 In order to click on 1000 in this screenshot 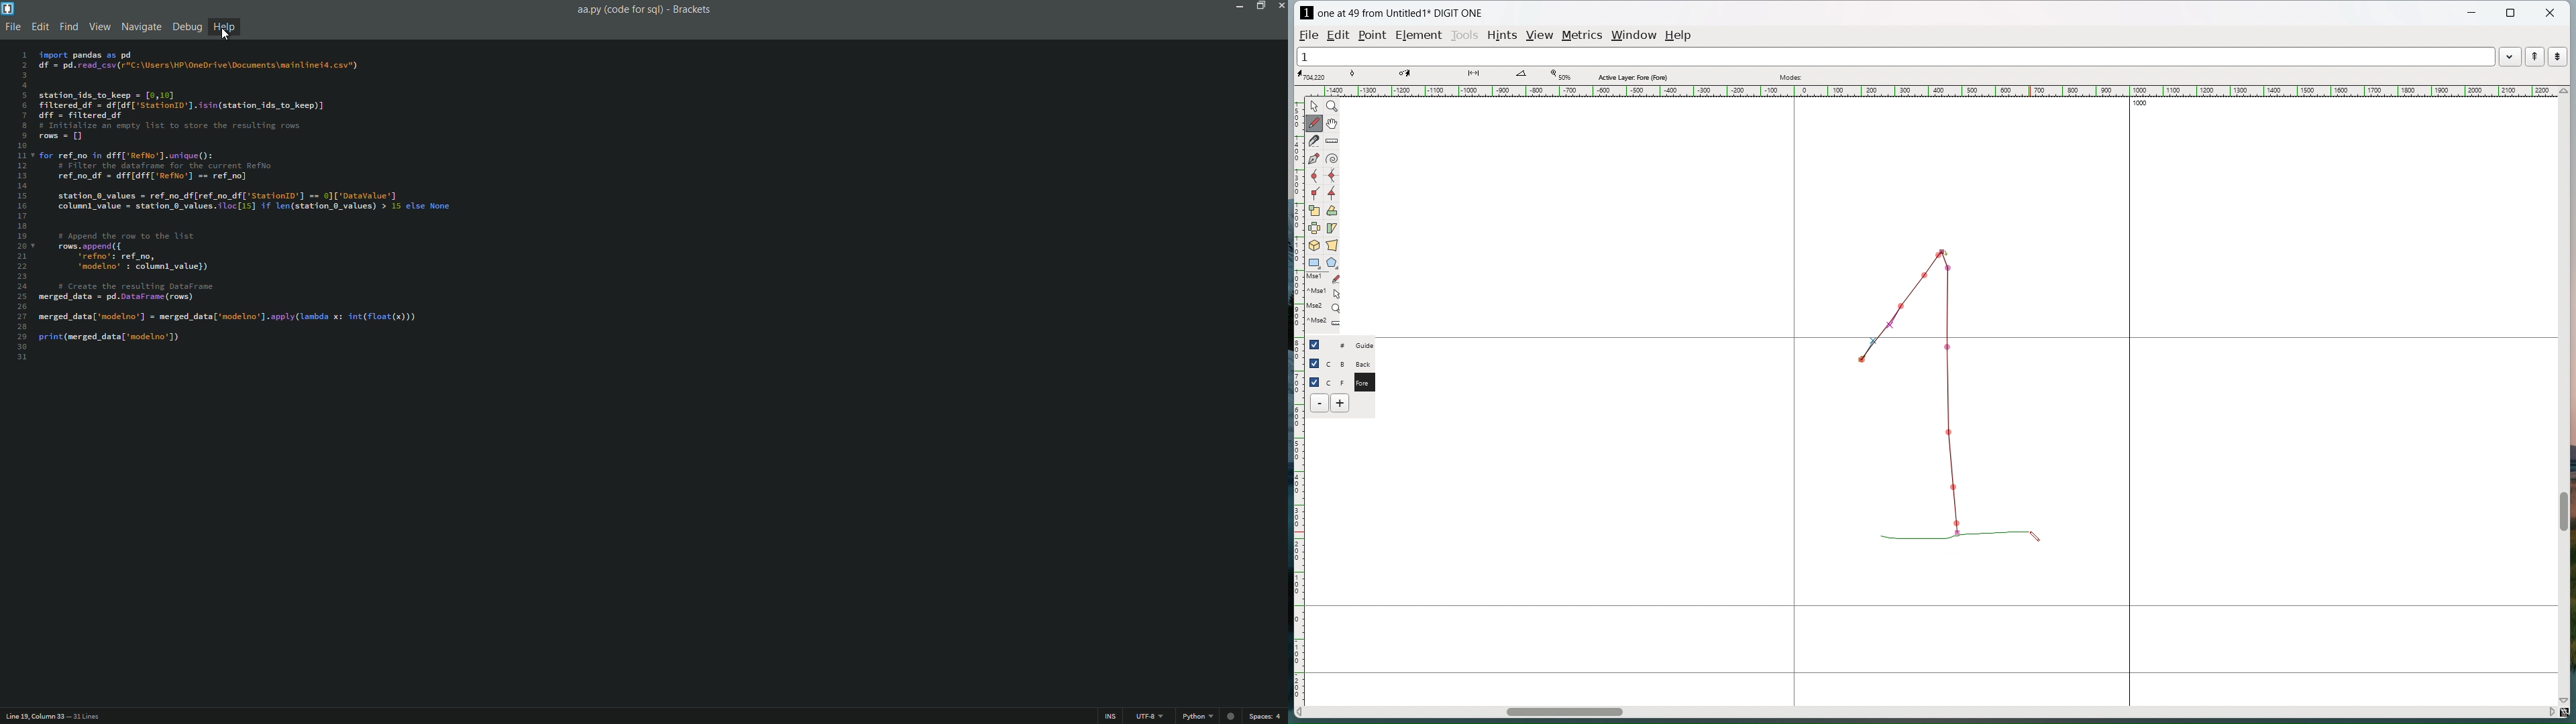, I will do `click(2146, 105)`.